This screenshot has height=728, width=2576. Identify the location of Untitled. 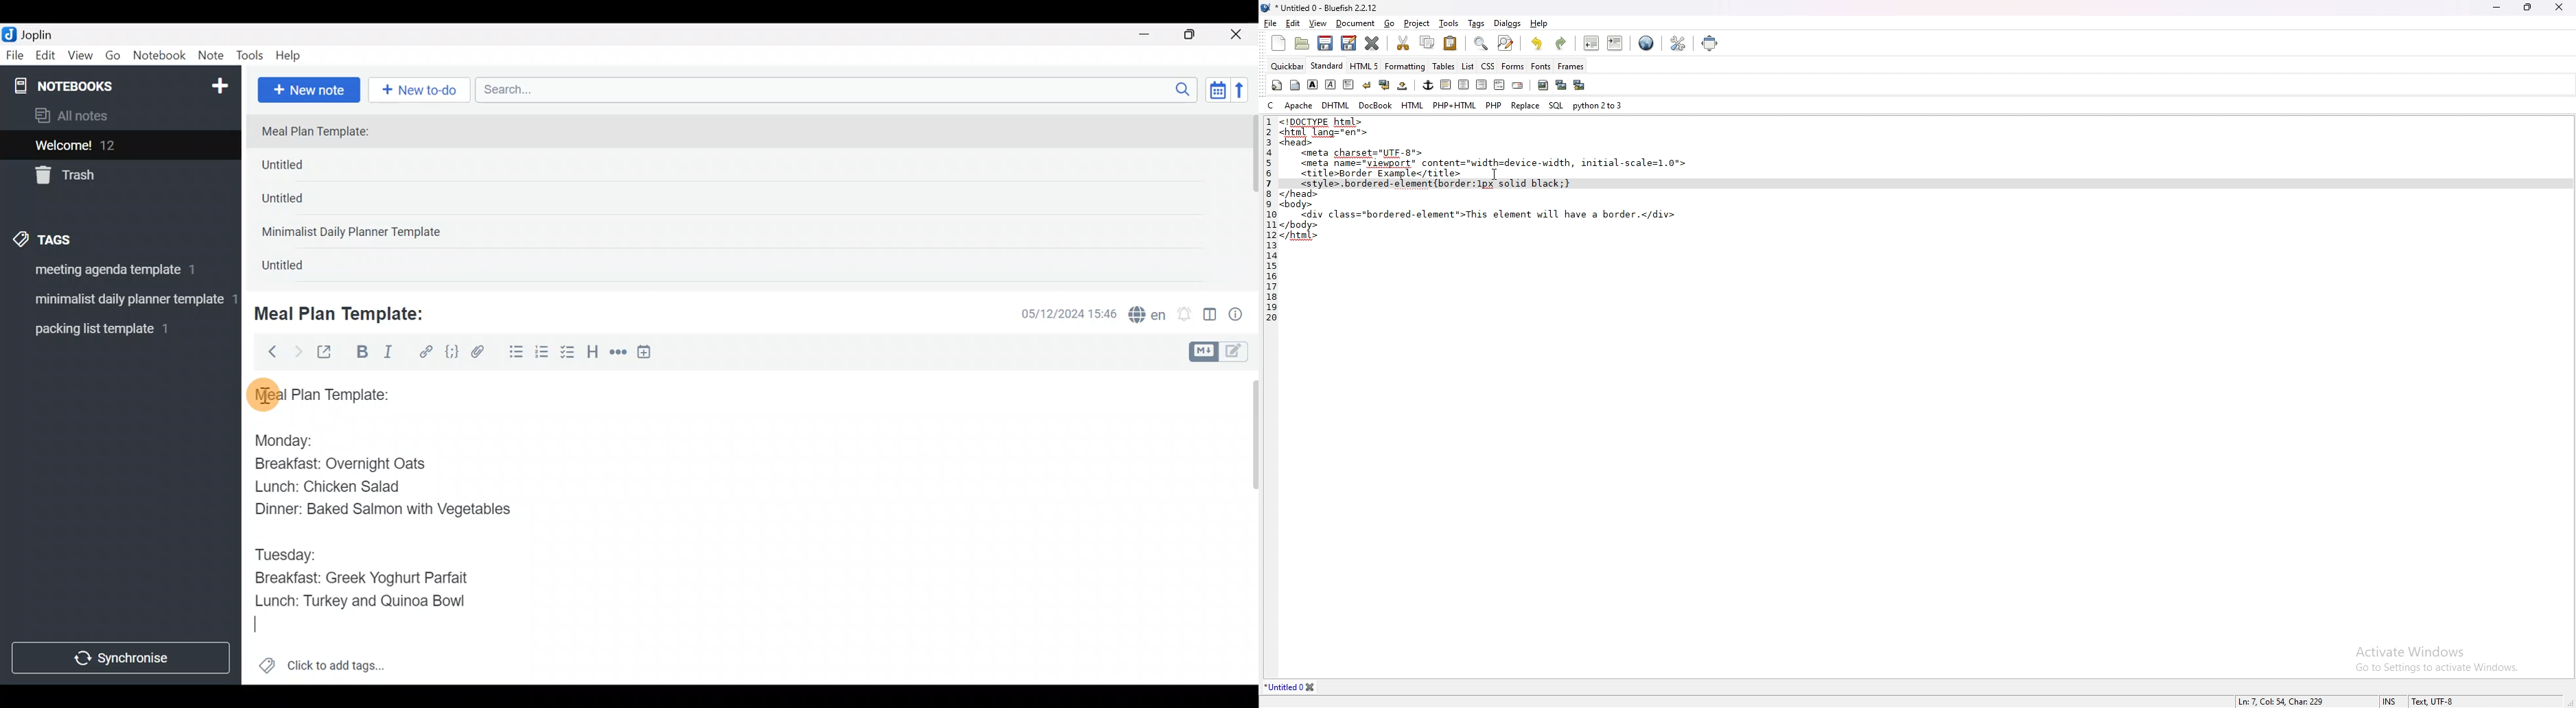
(300, 203).